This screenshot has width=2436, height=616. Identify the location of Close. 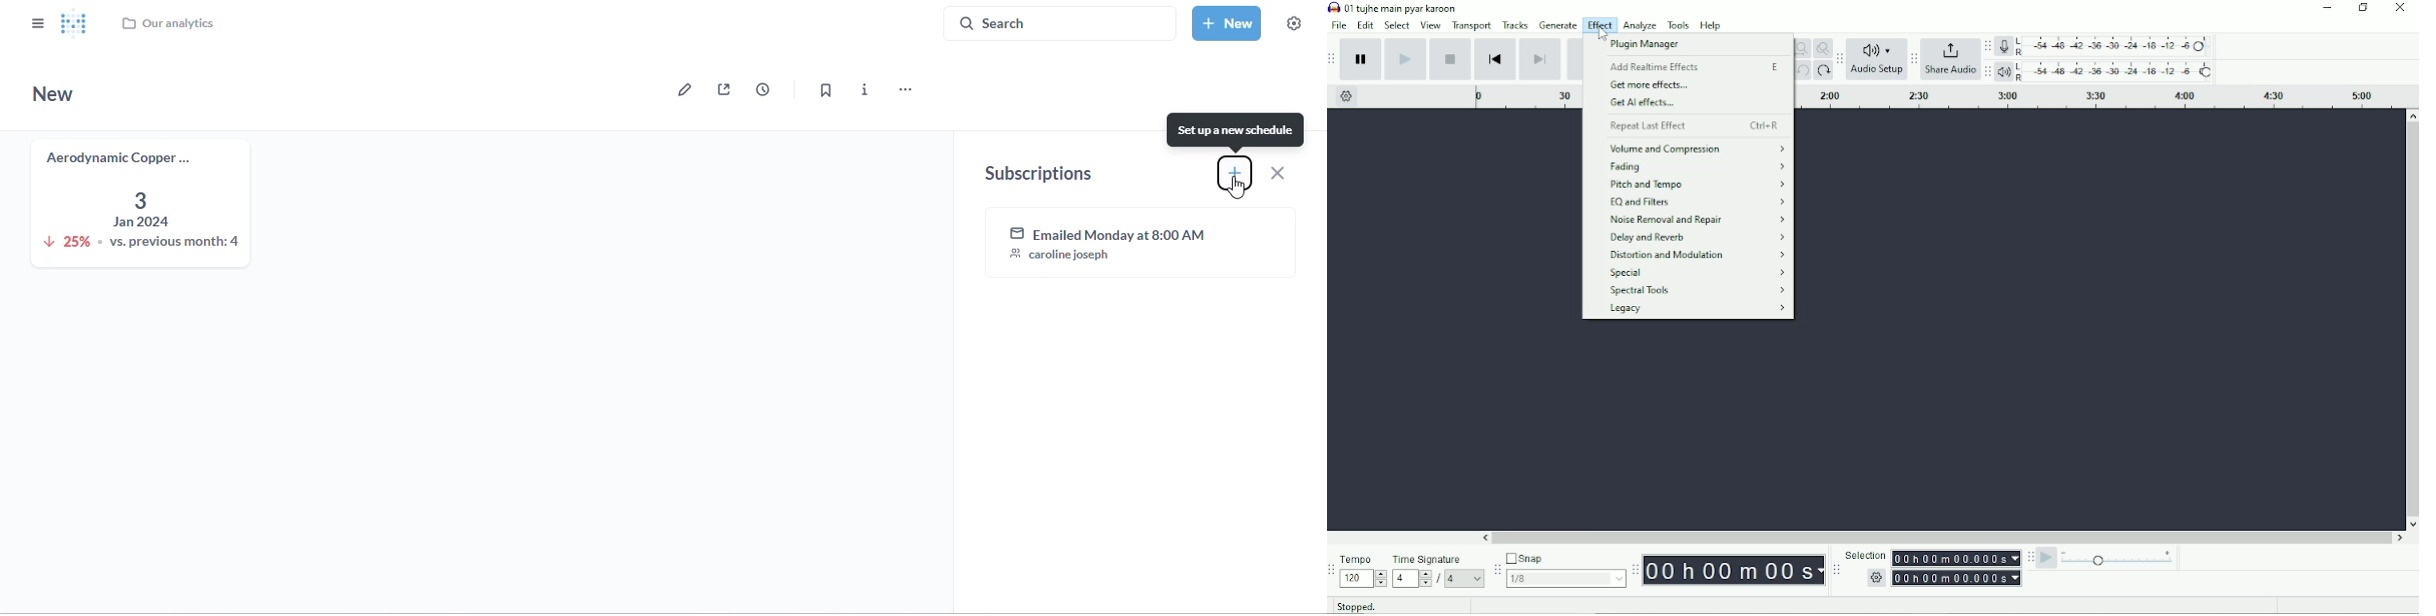
(2400, 9).